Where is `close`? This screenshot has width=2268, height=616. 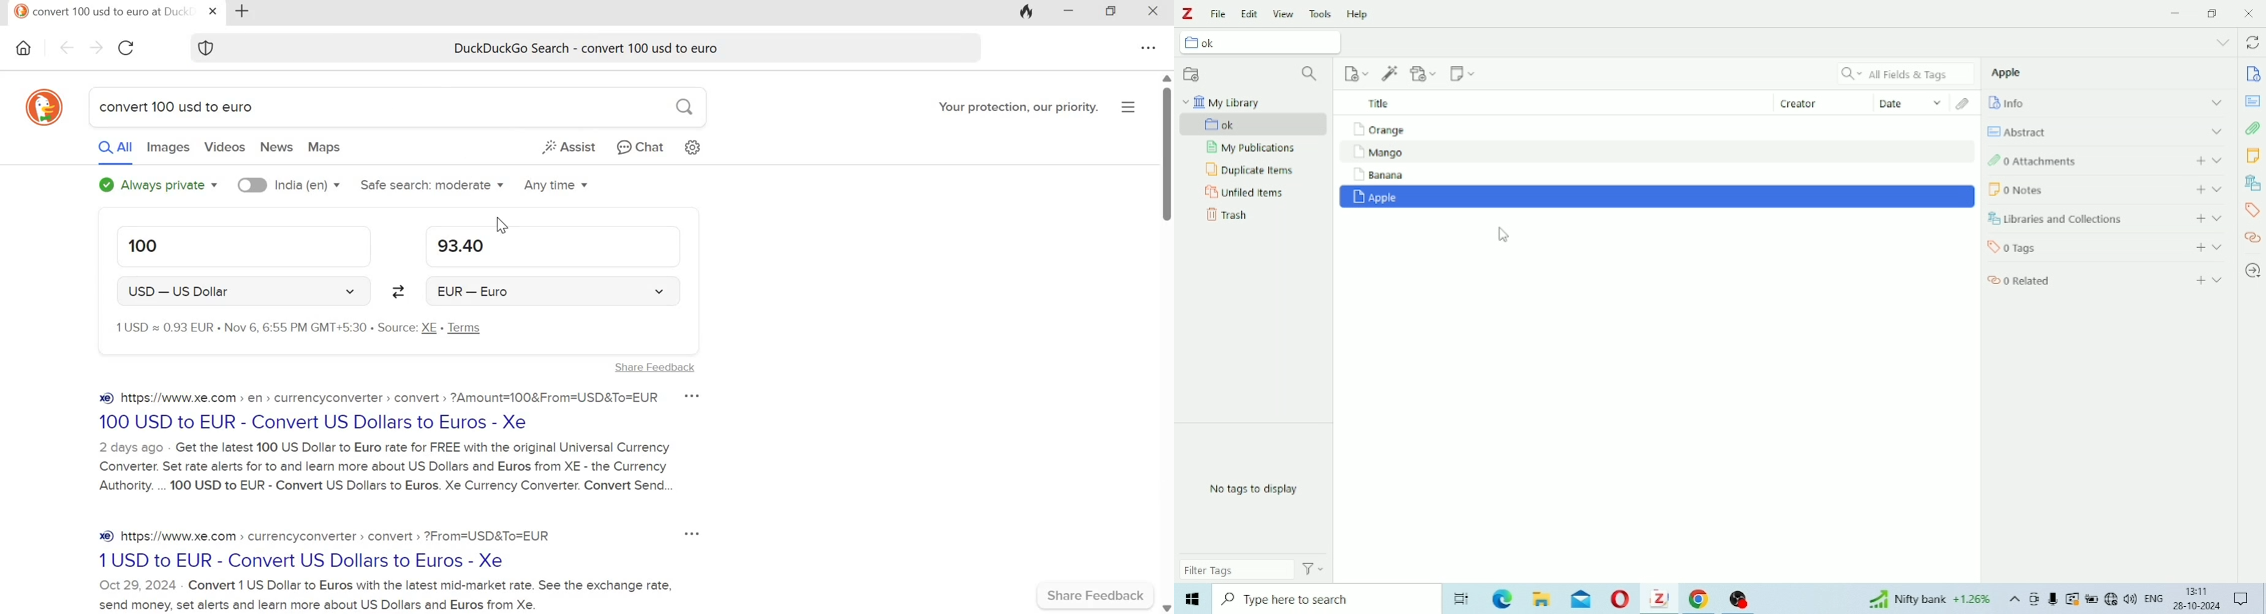
close is located at coordinates (2252, 13).